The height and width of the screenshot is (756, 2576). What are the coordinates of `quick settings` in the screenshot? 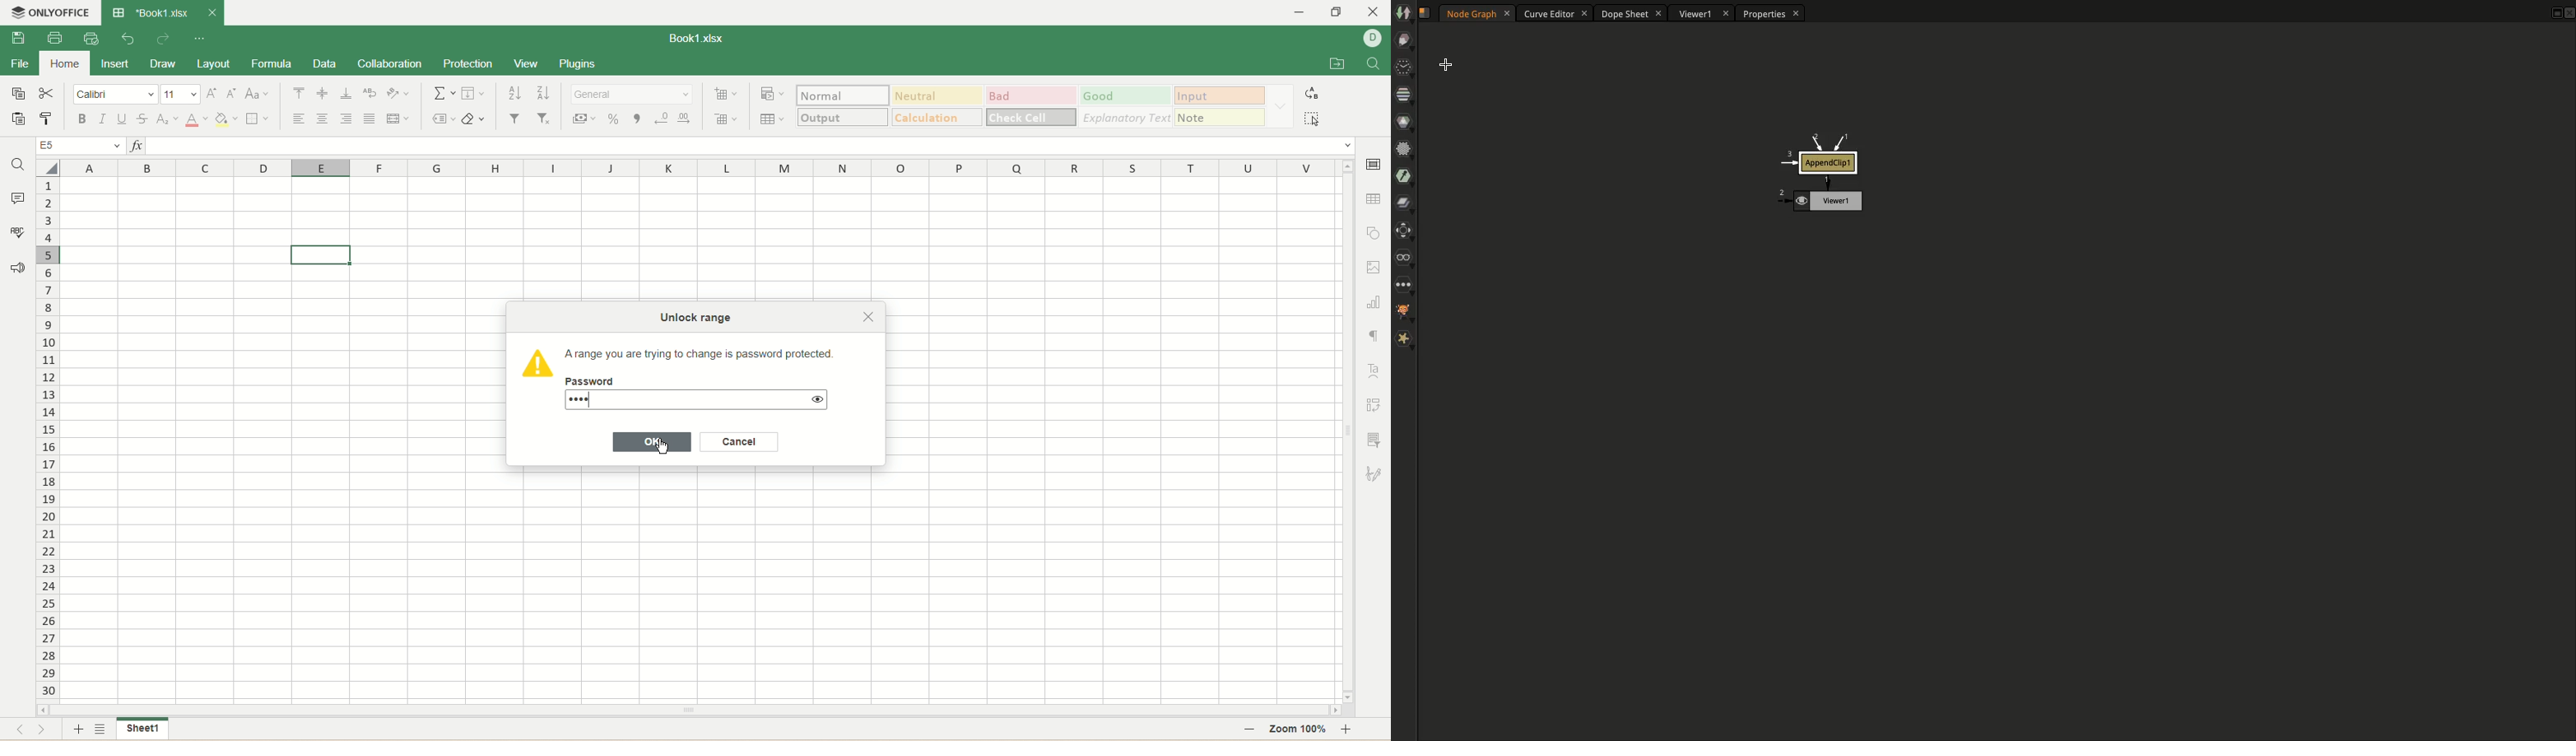 It's located at (205, 40).